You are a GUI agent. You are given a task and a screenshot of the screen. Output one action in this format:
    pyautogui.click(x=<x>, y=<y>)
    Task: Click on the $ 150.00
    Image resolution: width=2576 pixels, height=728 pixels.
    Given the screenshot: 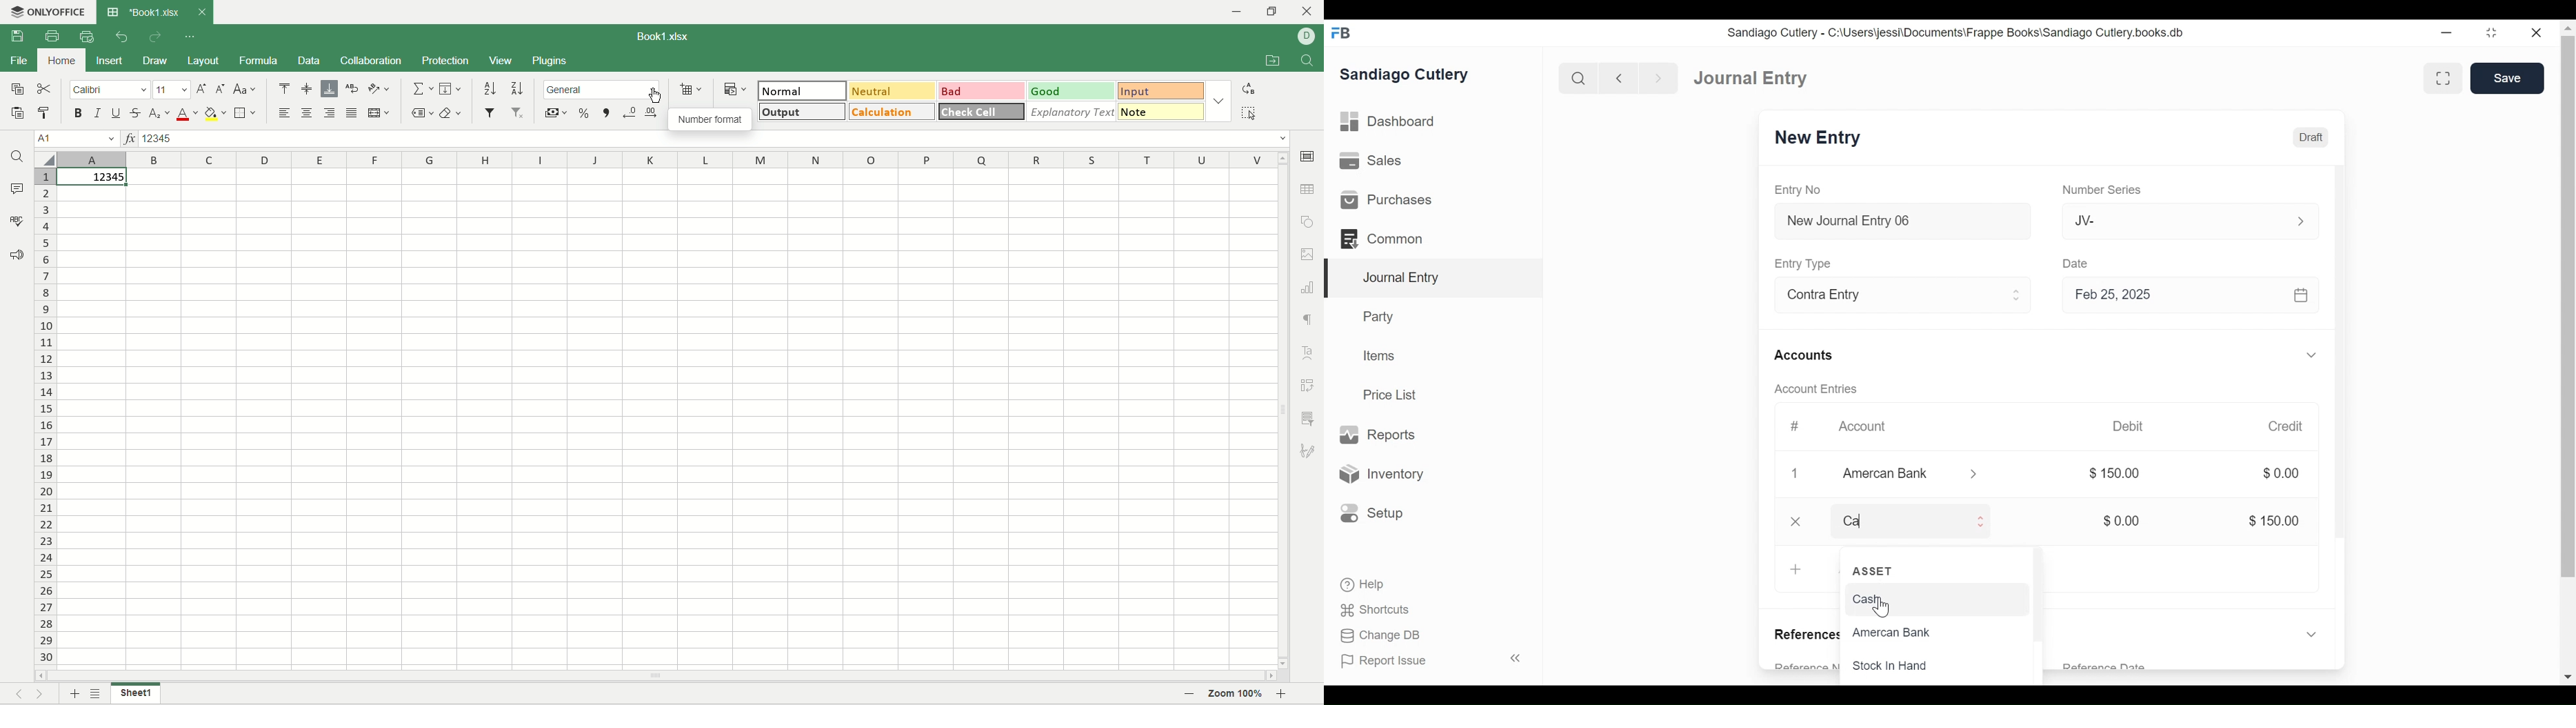 What is the action you would take?
    pyautogui.click(x=2116, y=474)
    